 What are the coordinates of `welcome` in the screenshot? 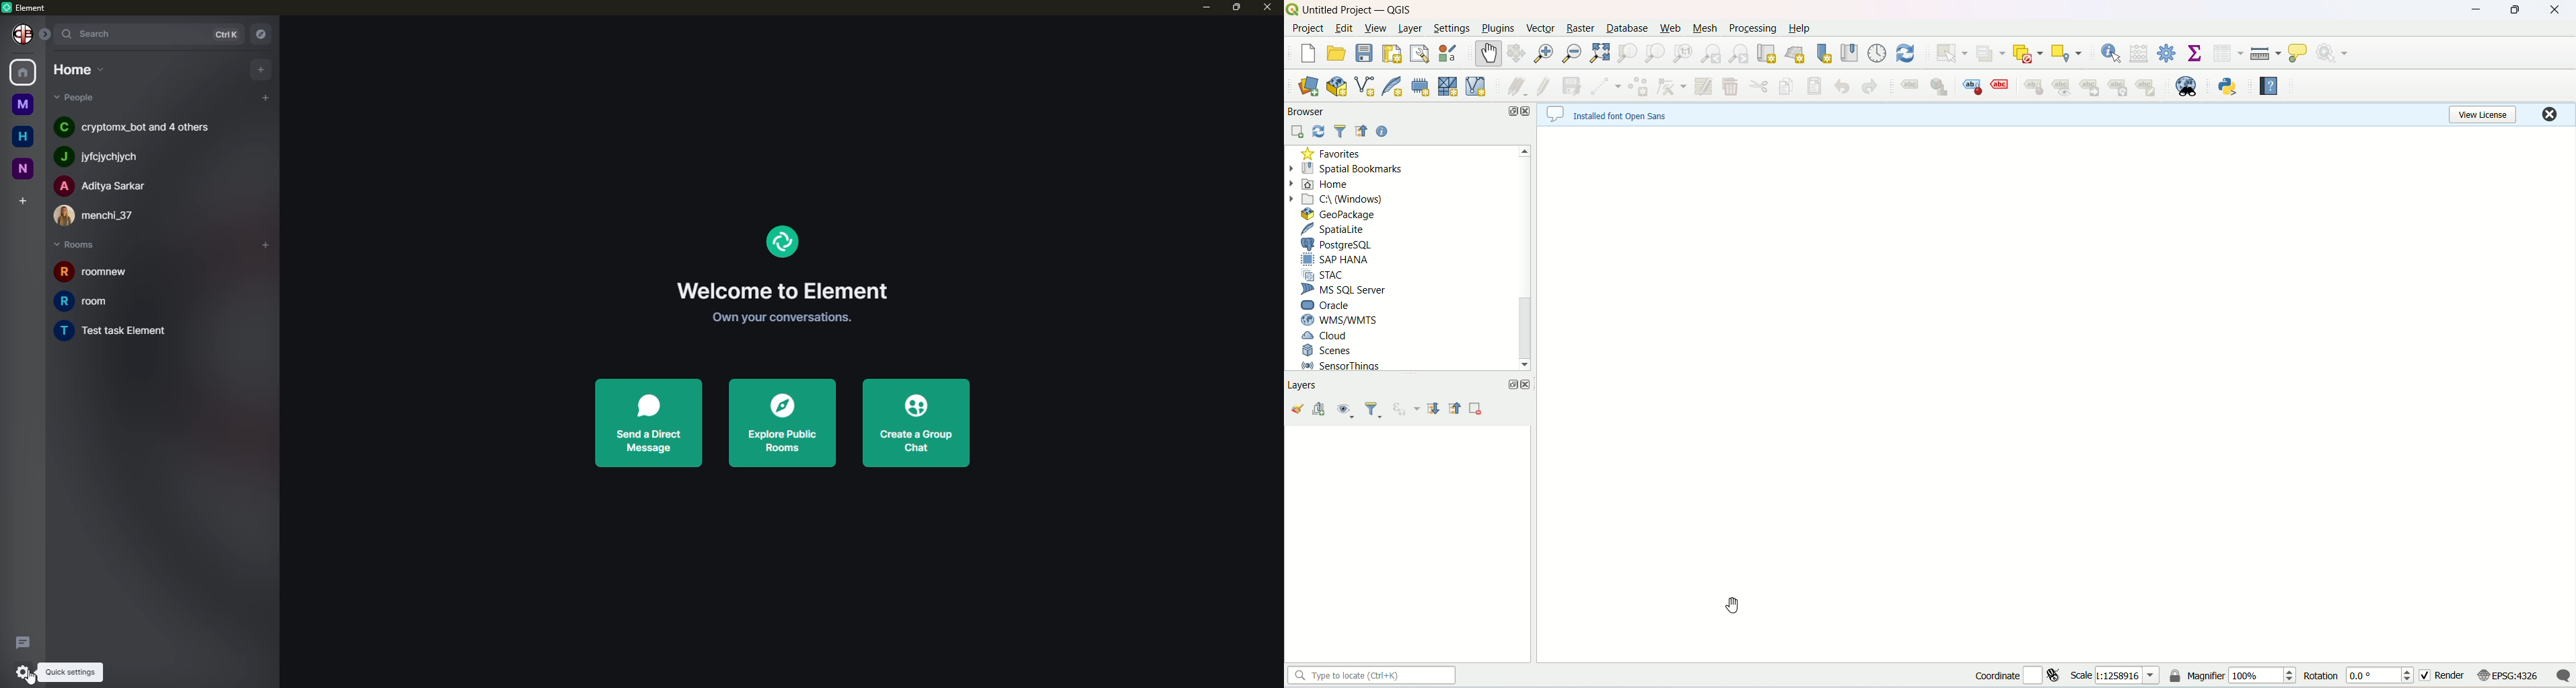 It's located at (780, 290).